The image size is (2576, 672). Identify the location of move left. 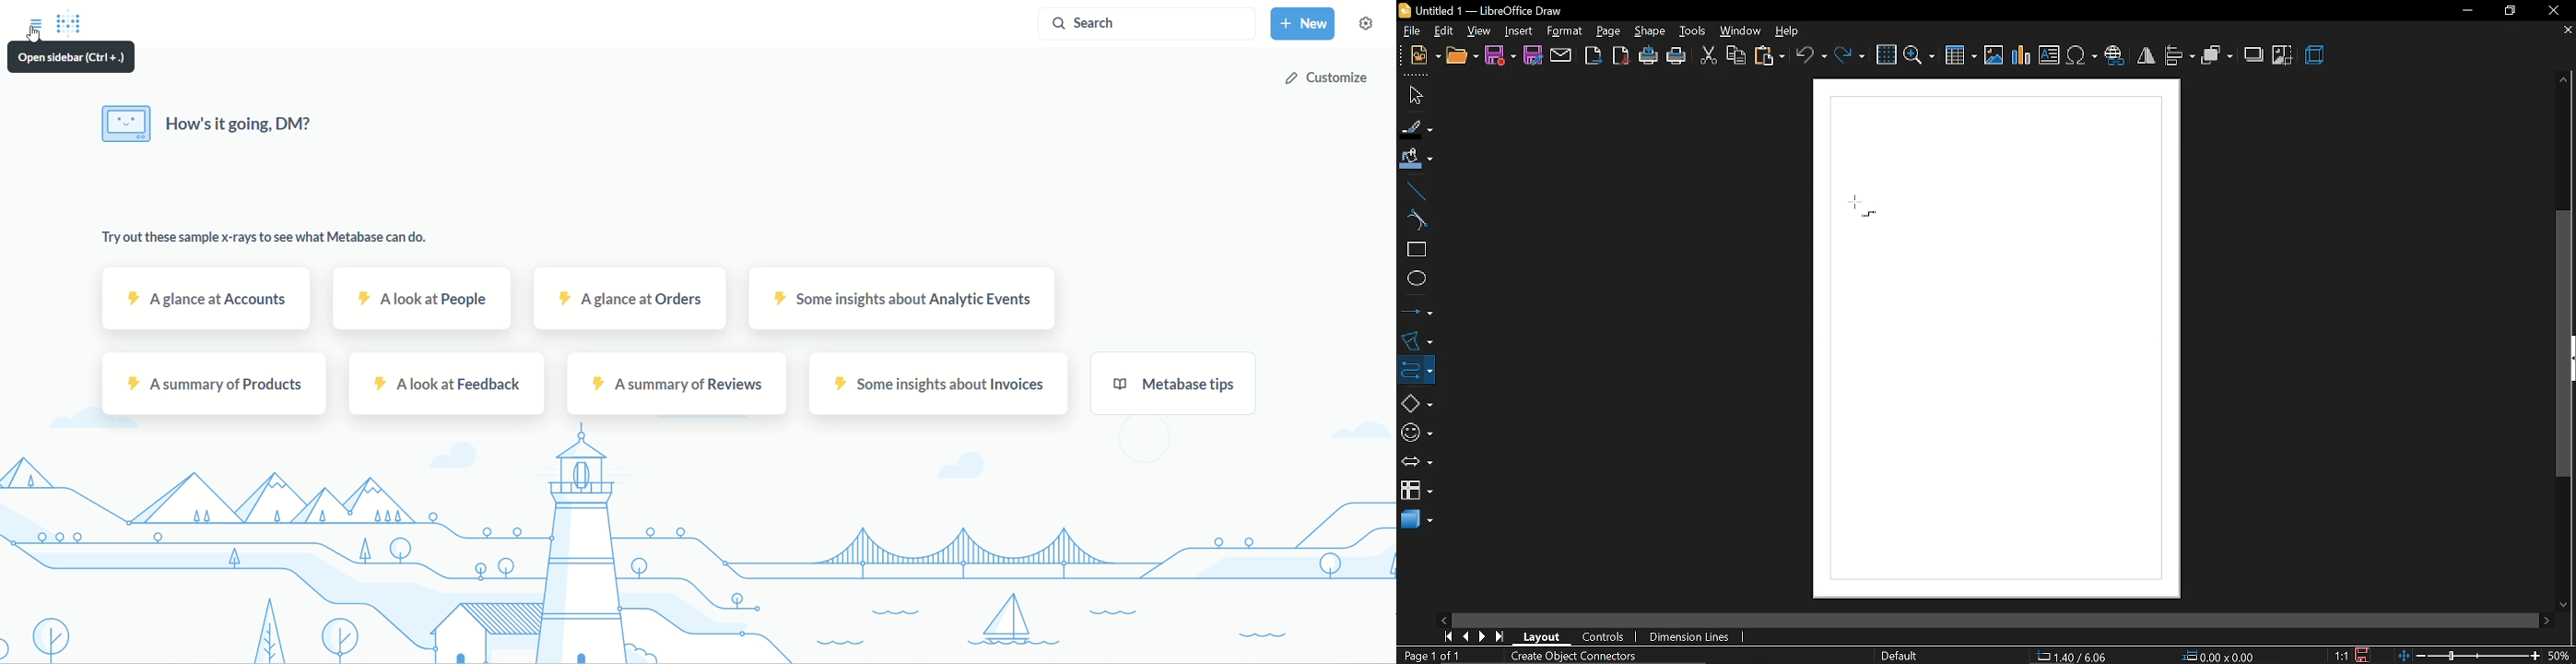
(1443, 619).